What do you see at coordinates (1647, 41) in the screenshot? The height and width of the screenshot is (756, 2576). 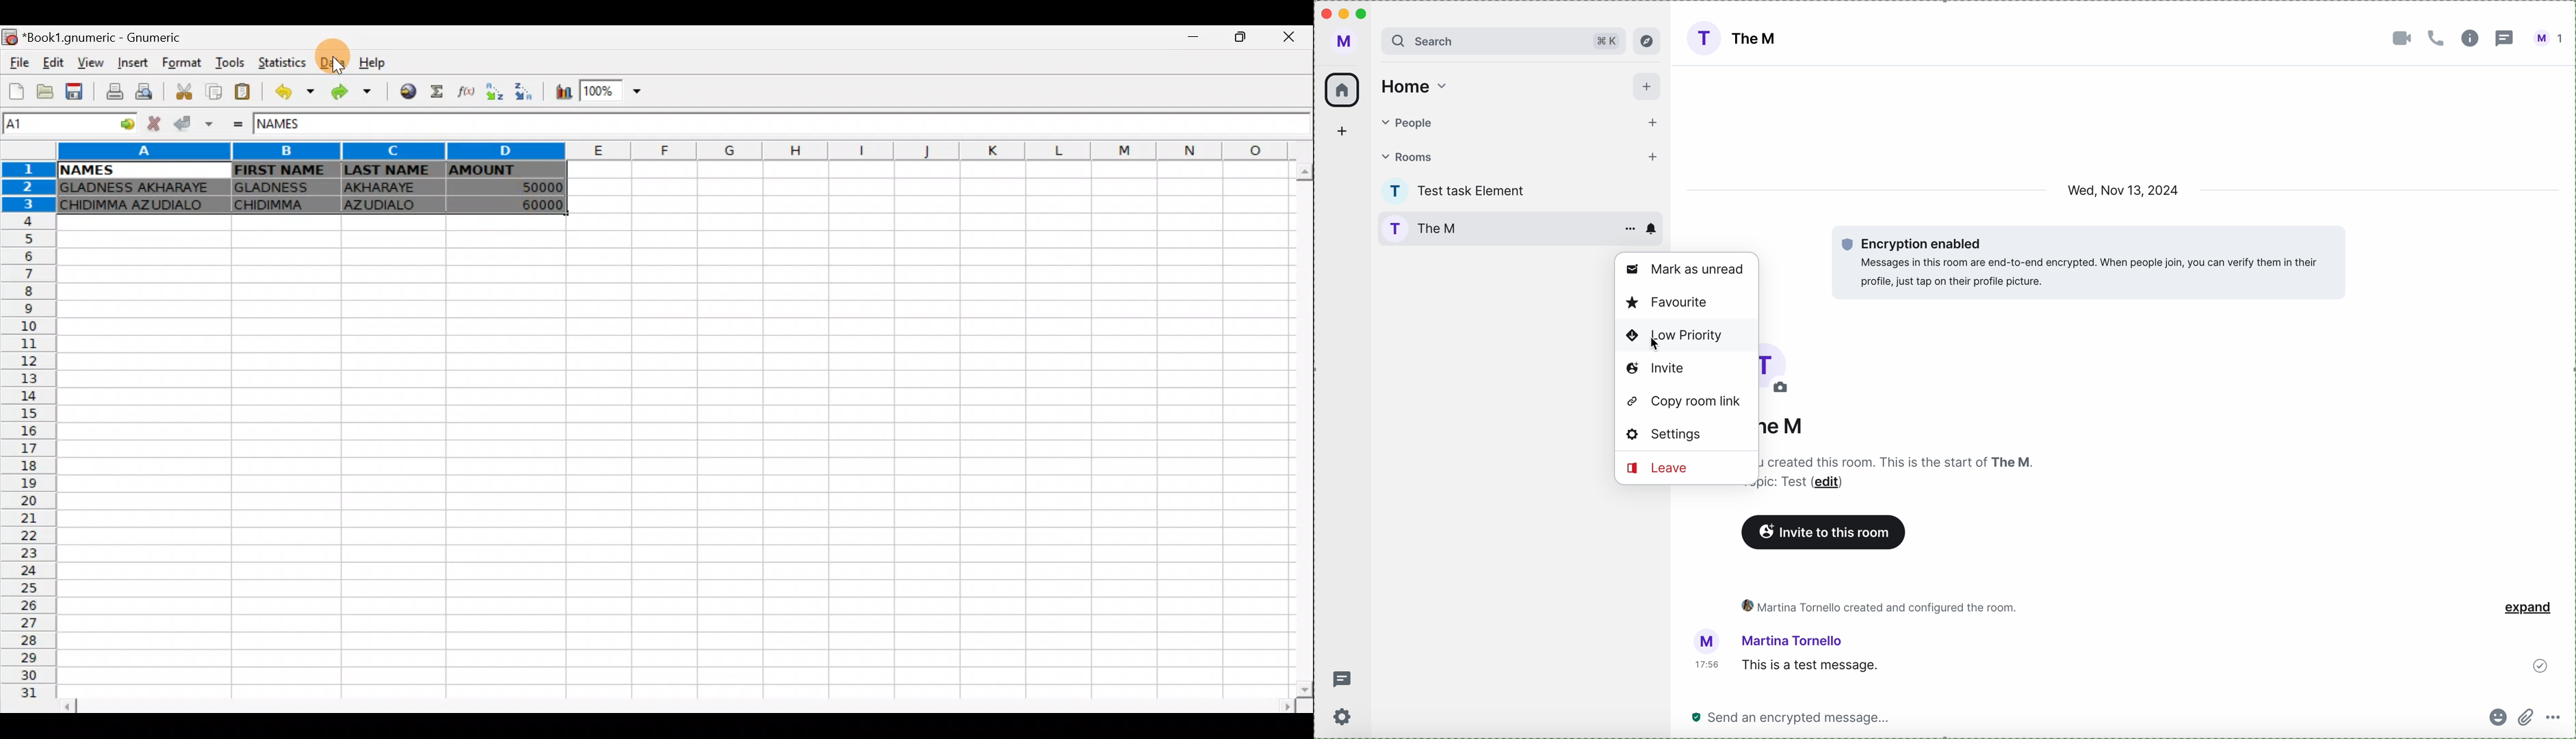 I see `explore` at bounding box center [1647, 41].